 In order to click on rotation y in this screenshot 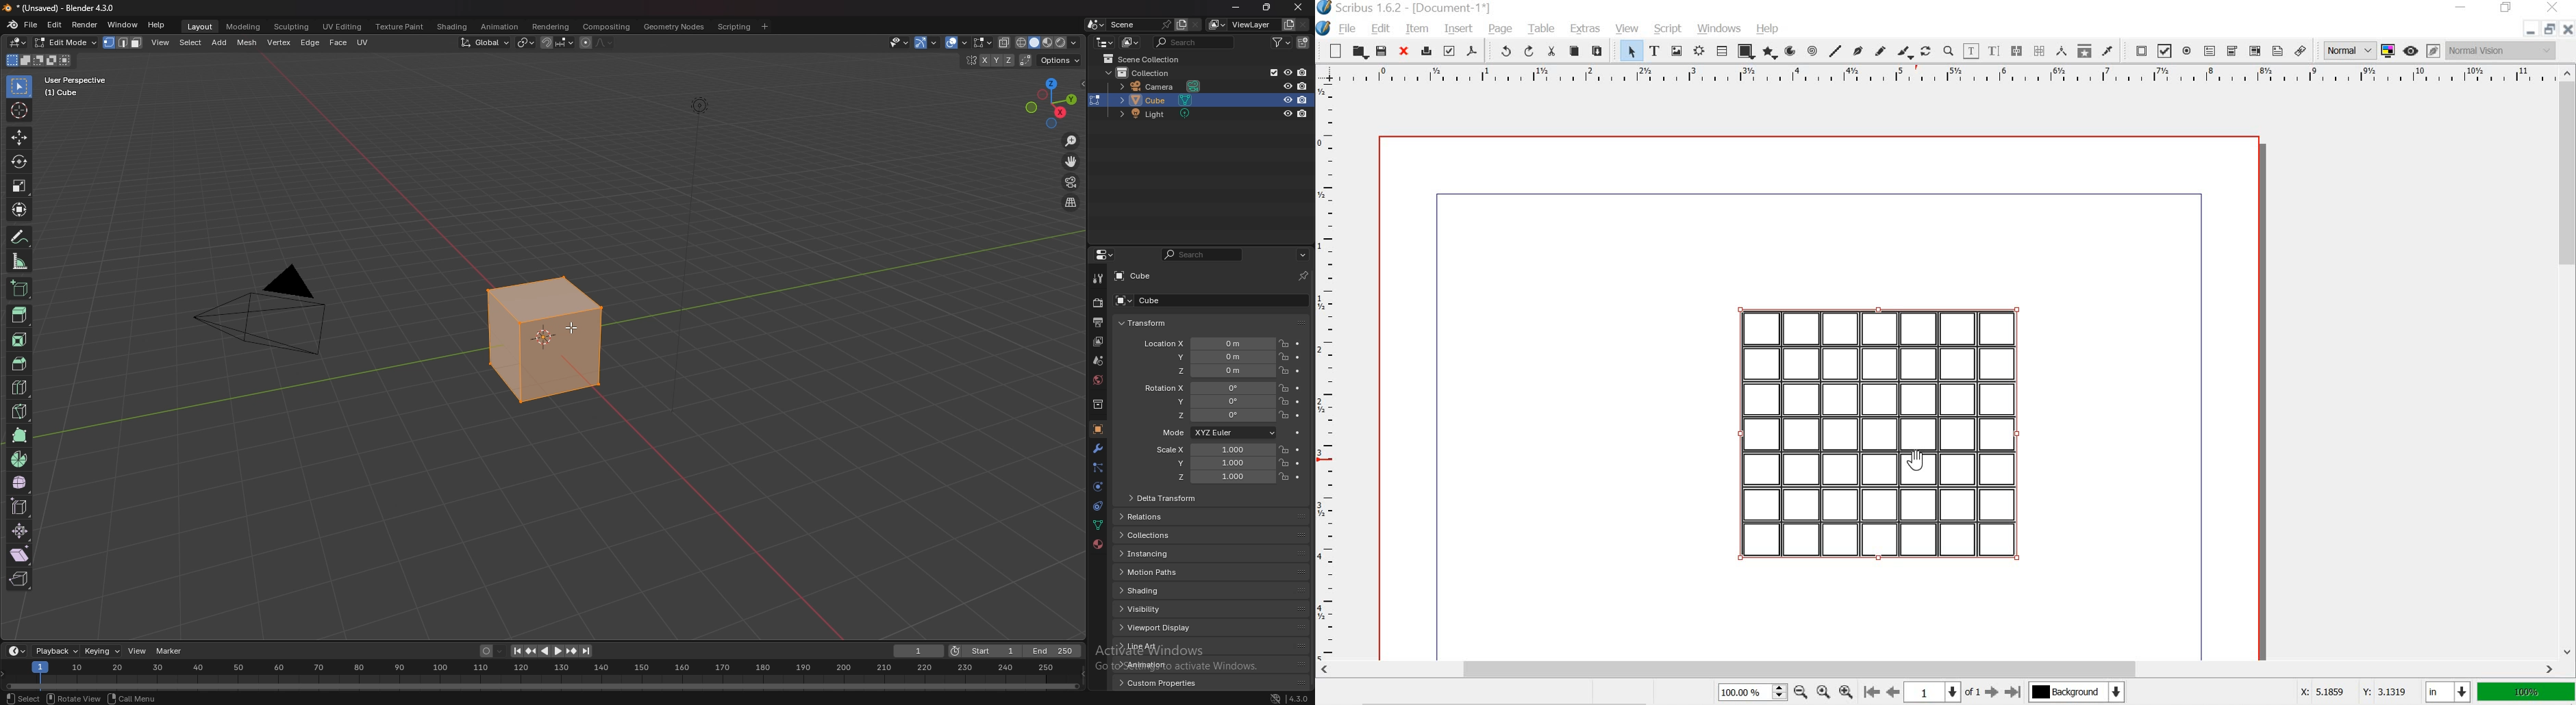, I will do `click(1208, 402)`.